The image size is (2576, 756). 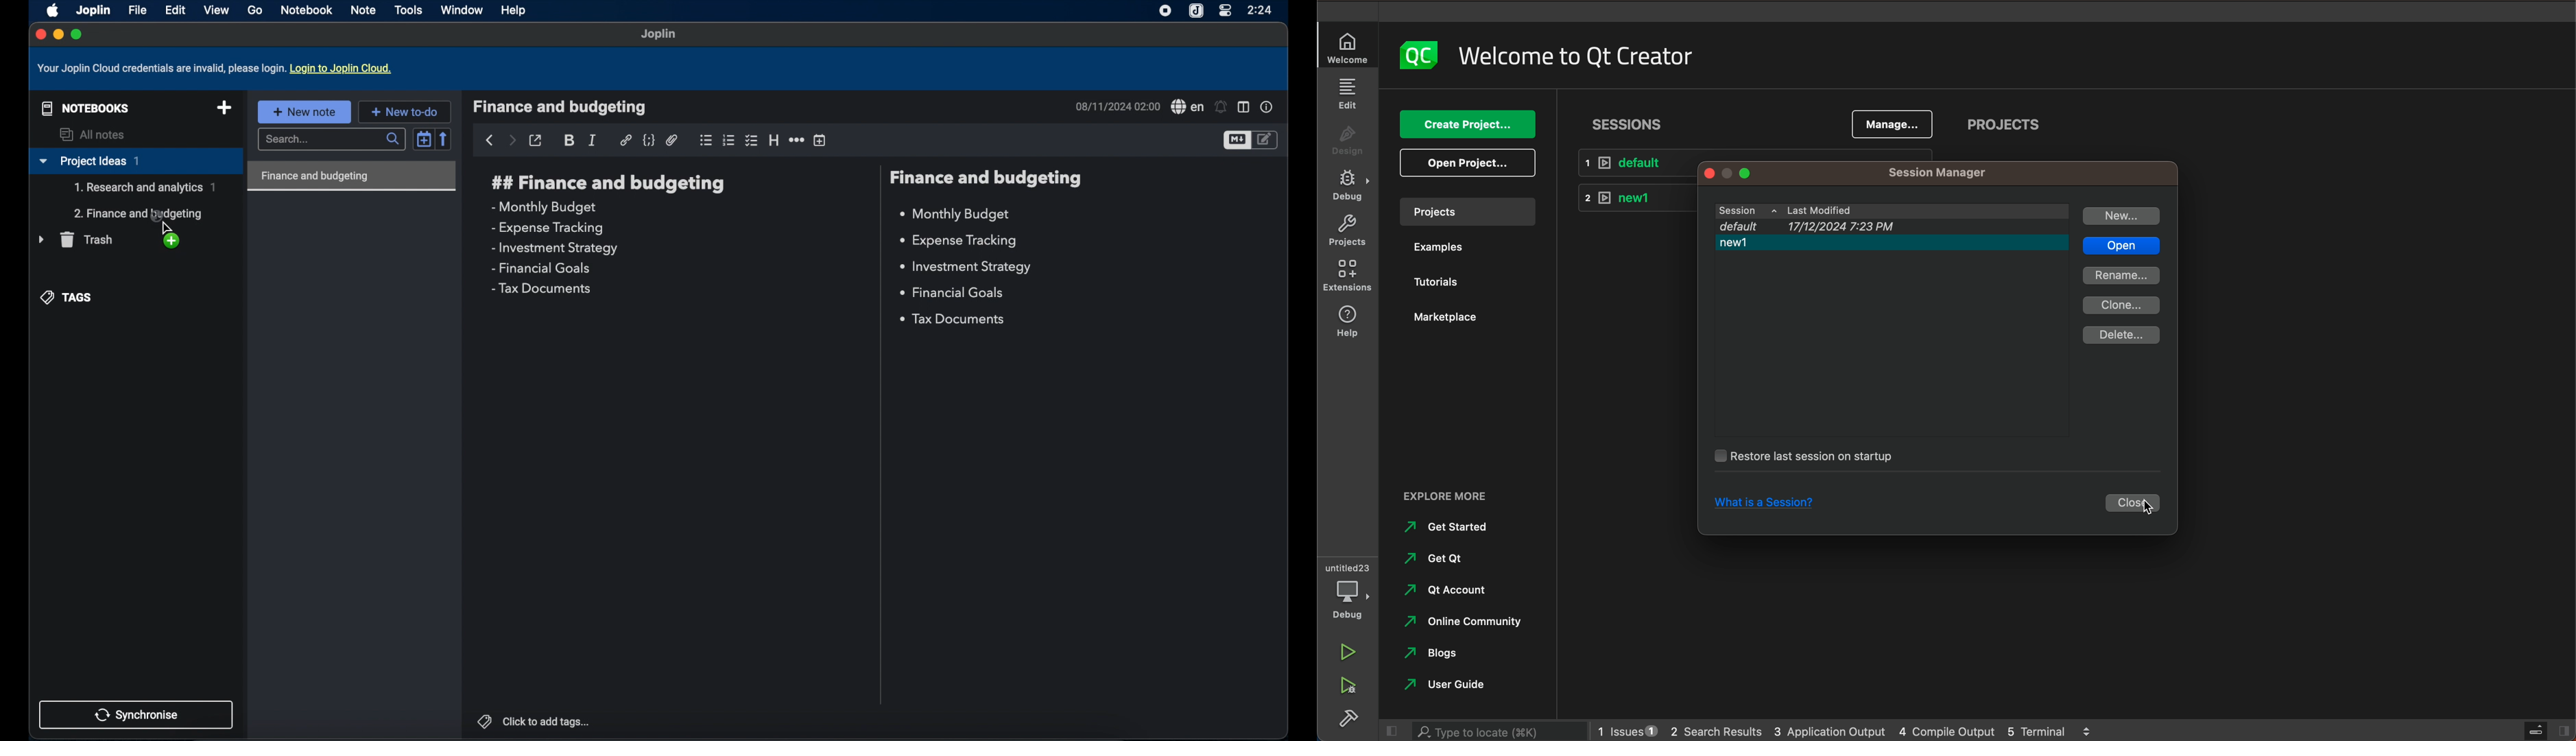 I want to click on toggle editor, so click(x=1236, y=141).